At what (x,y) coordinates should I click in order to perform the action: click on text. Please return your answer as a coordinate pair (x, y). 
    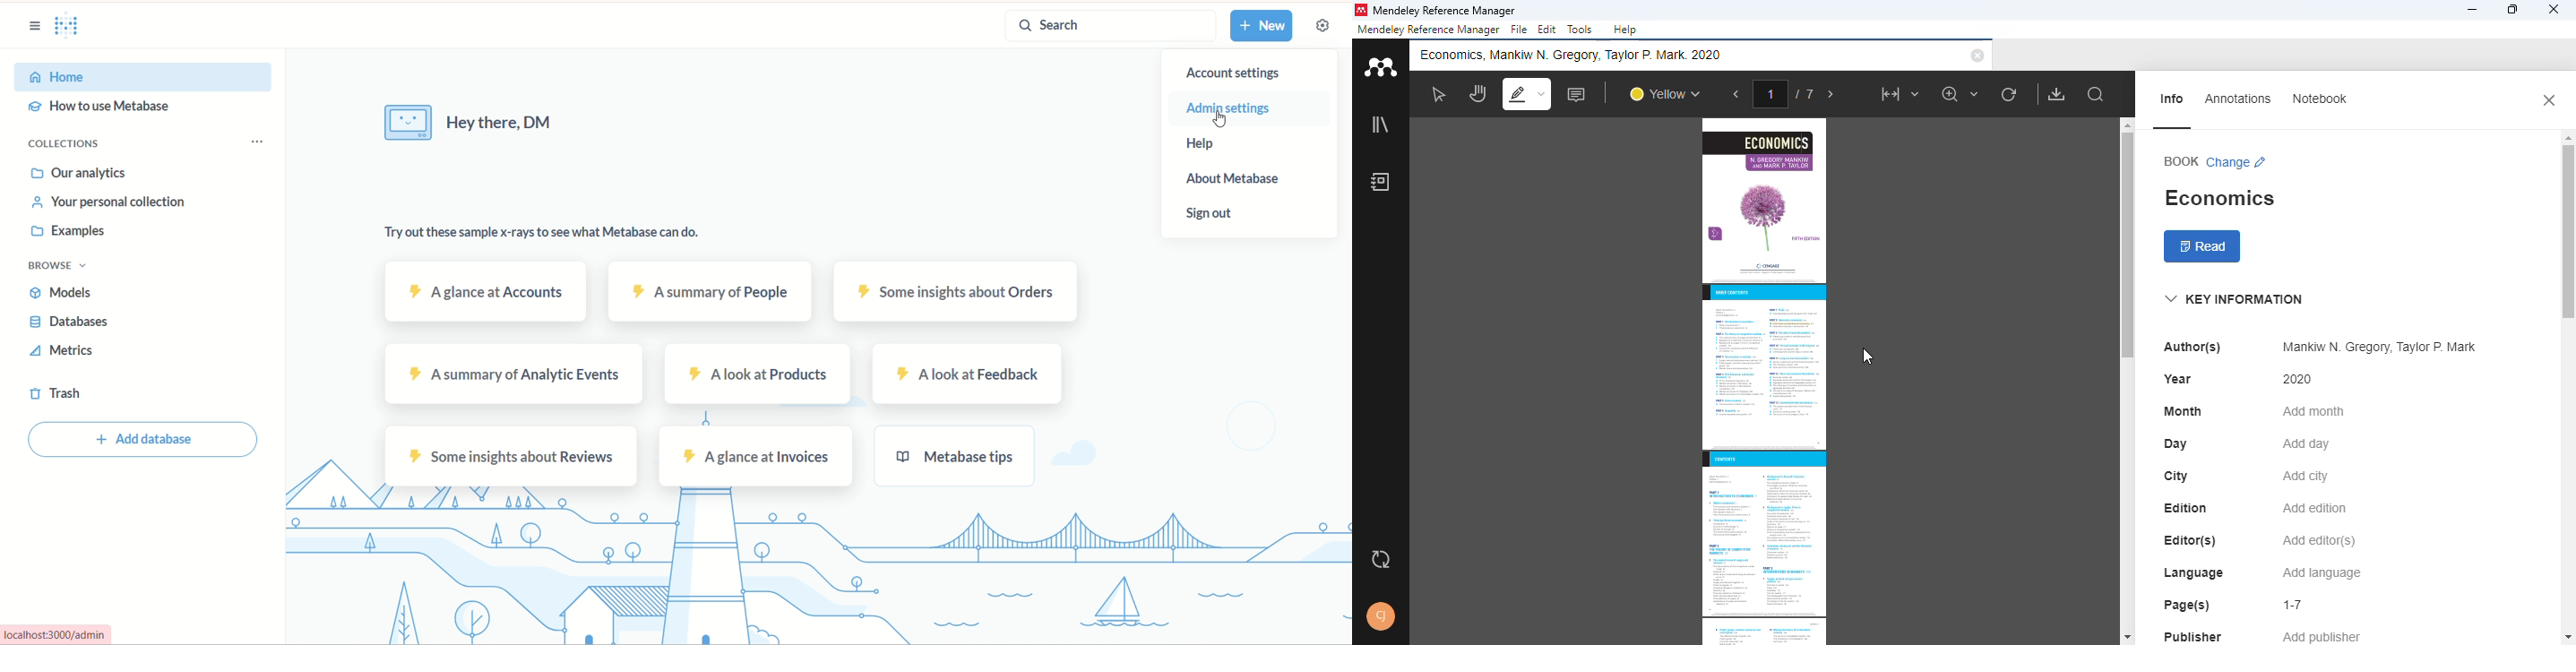
    Looking at the image, I should click on (551, 237).